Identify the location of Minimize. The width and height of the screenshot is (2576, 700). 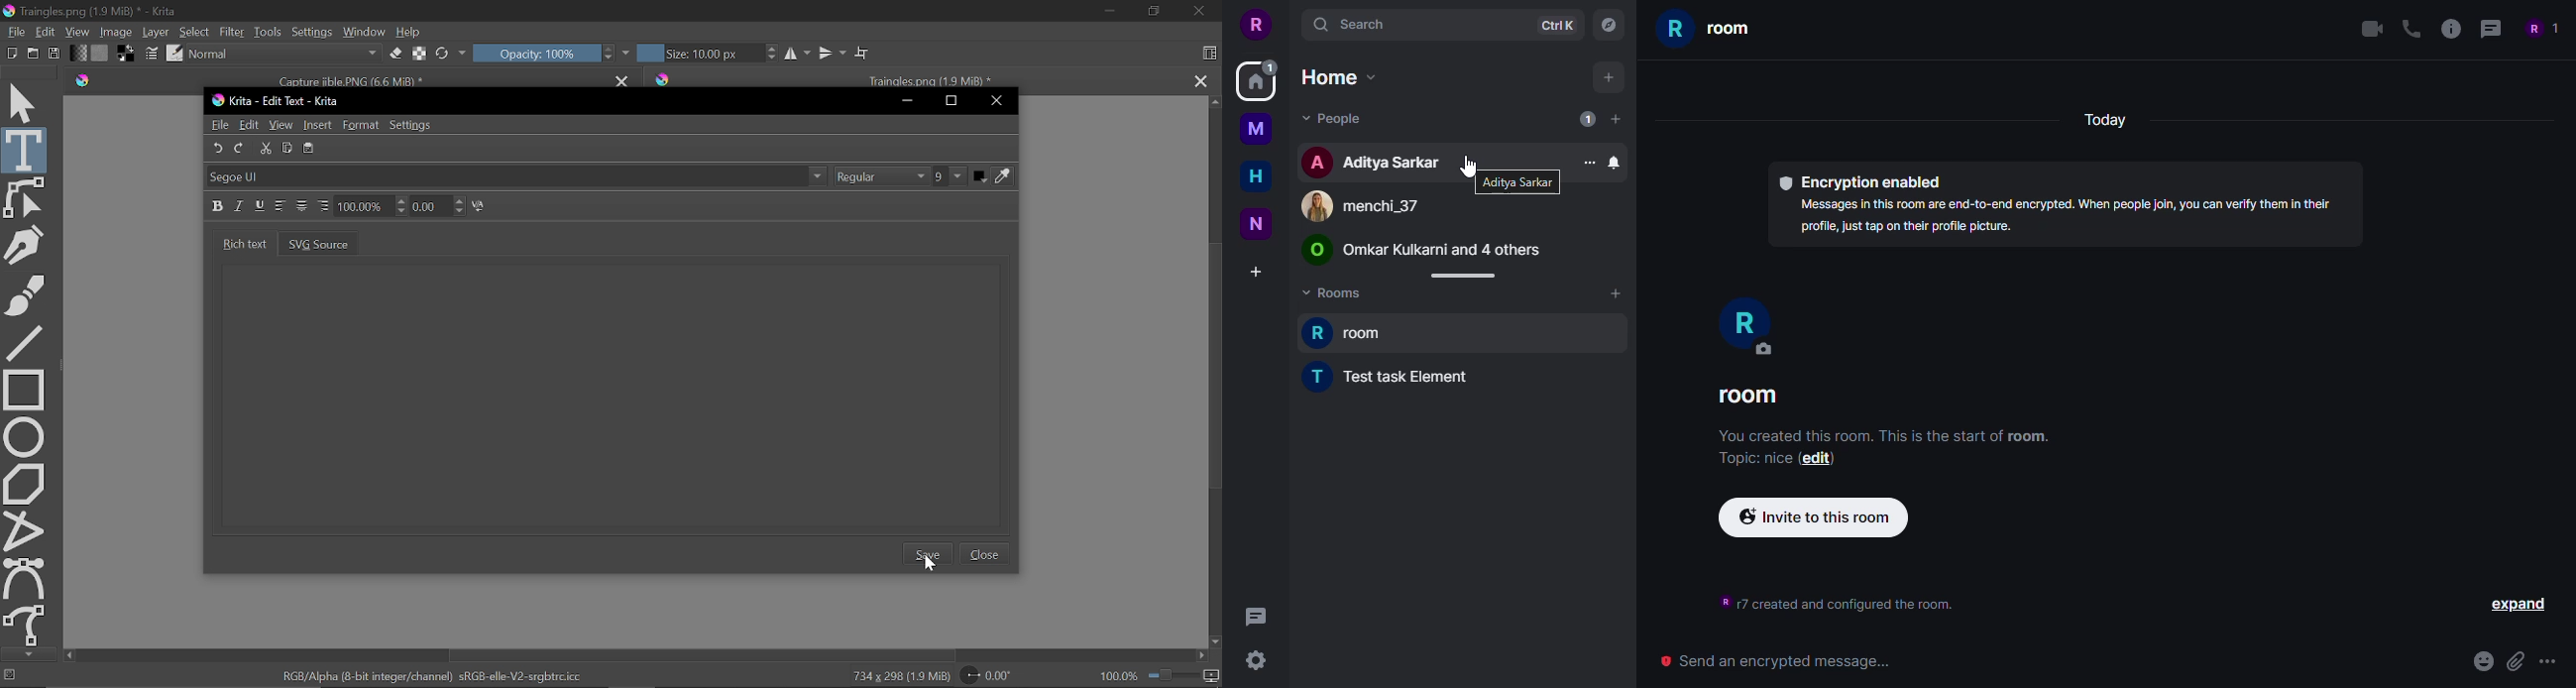
(905, 99).